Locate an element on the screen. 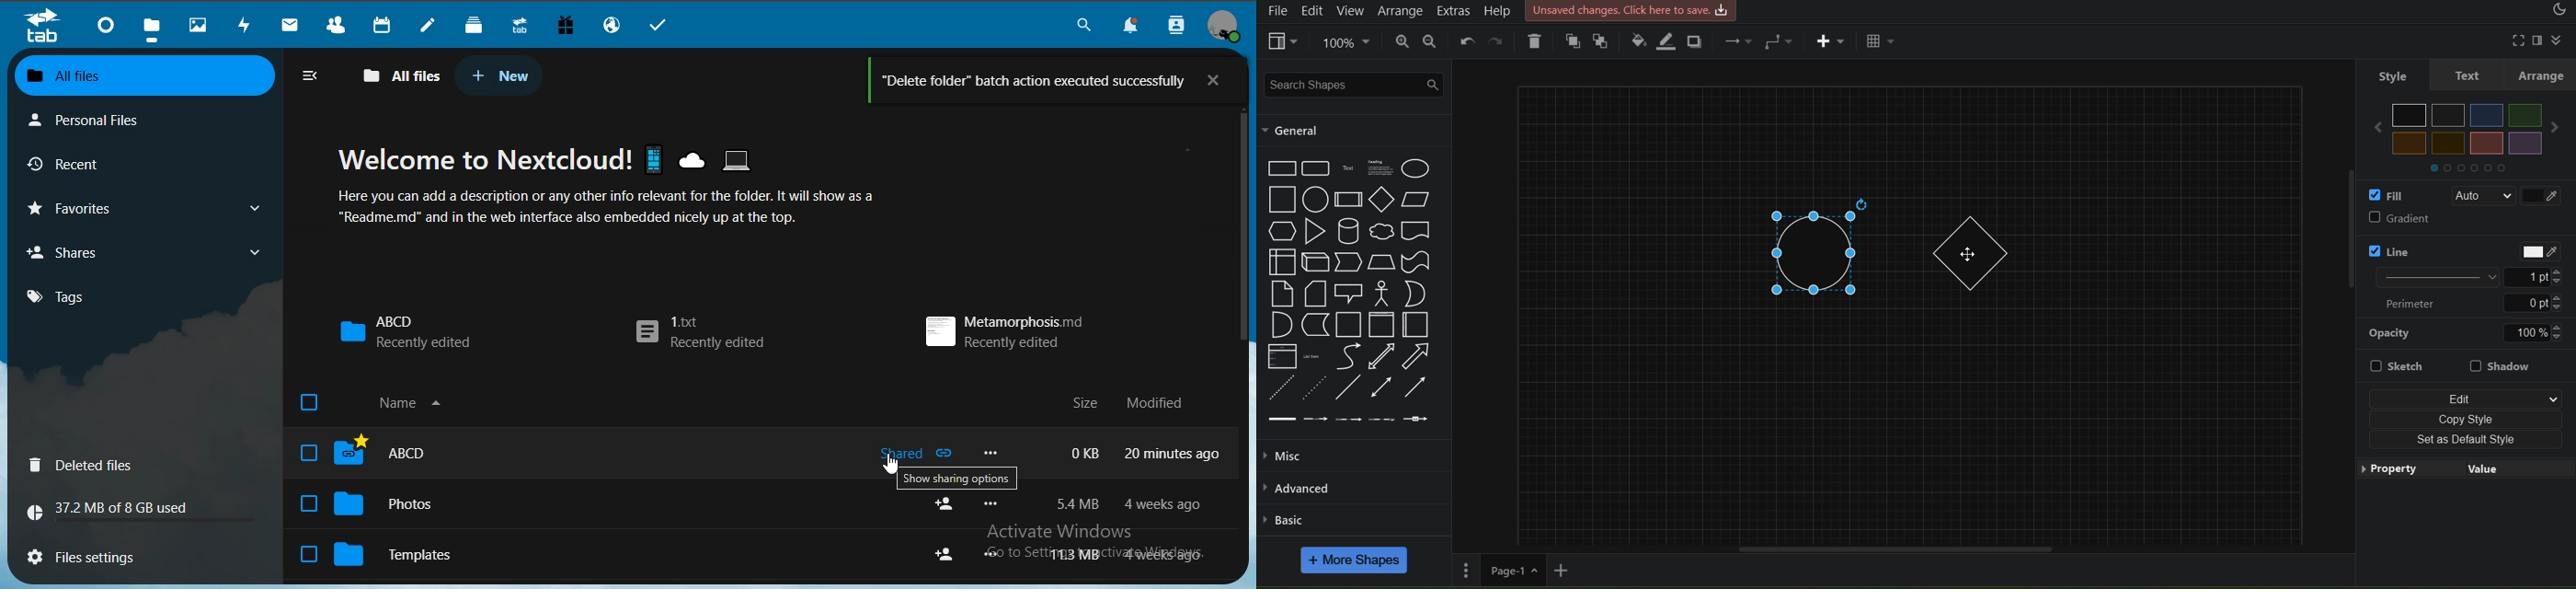  view profile is located at coordinates (1227, 25).